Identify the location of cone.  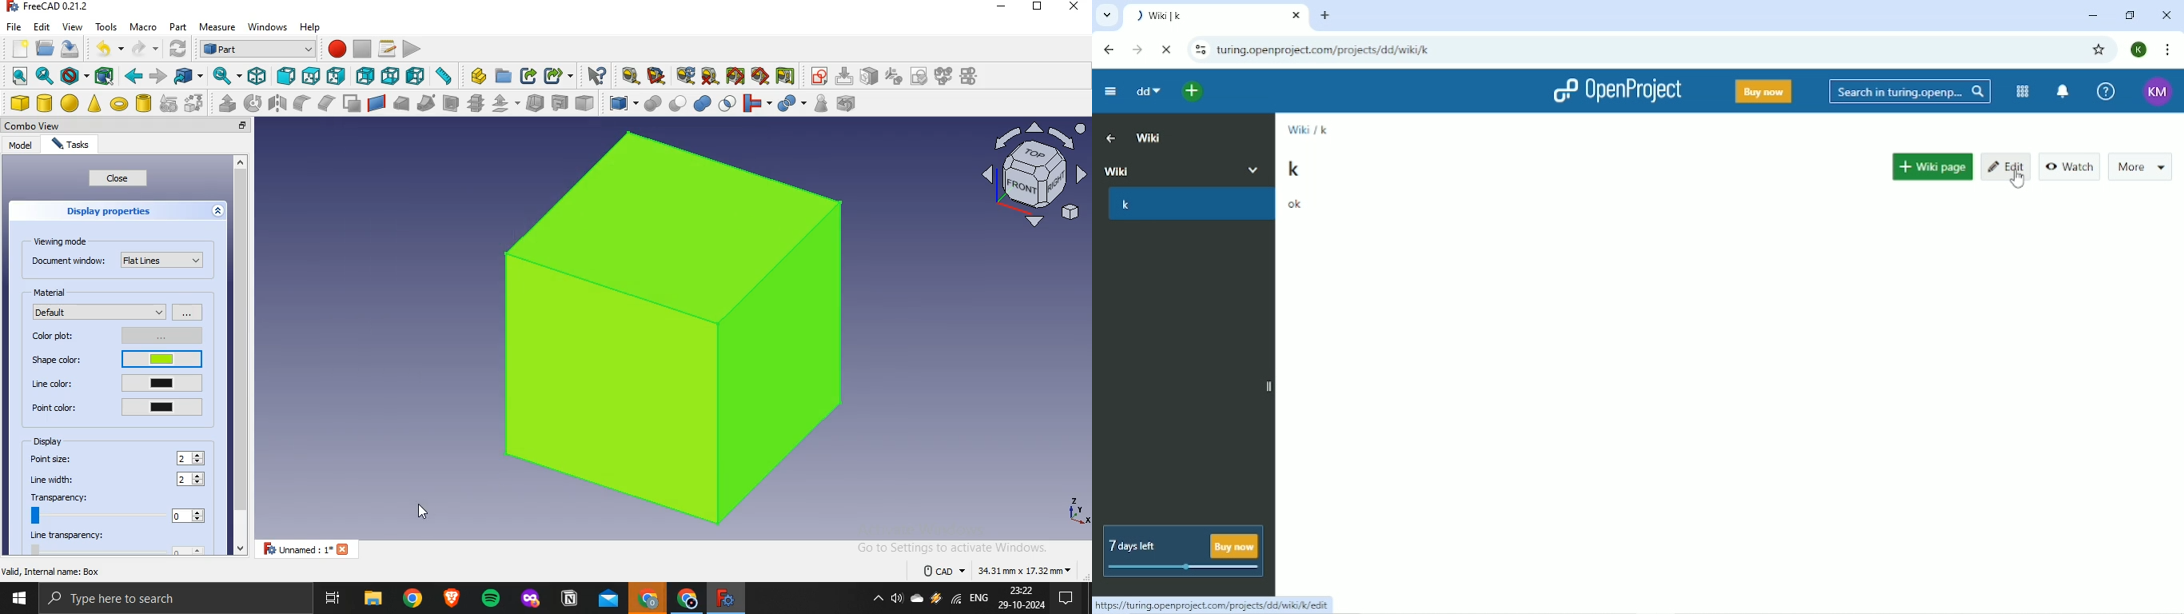
(94, 103).